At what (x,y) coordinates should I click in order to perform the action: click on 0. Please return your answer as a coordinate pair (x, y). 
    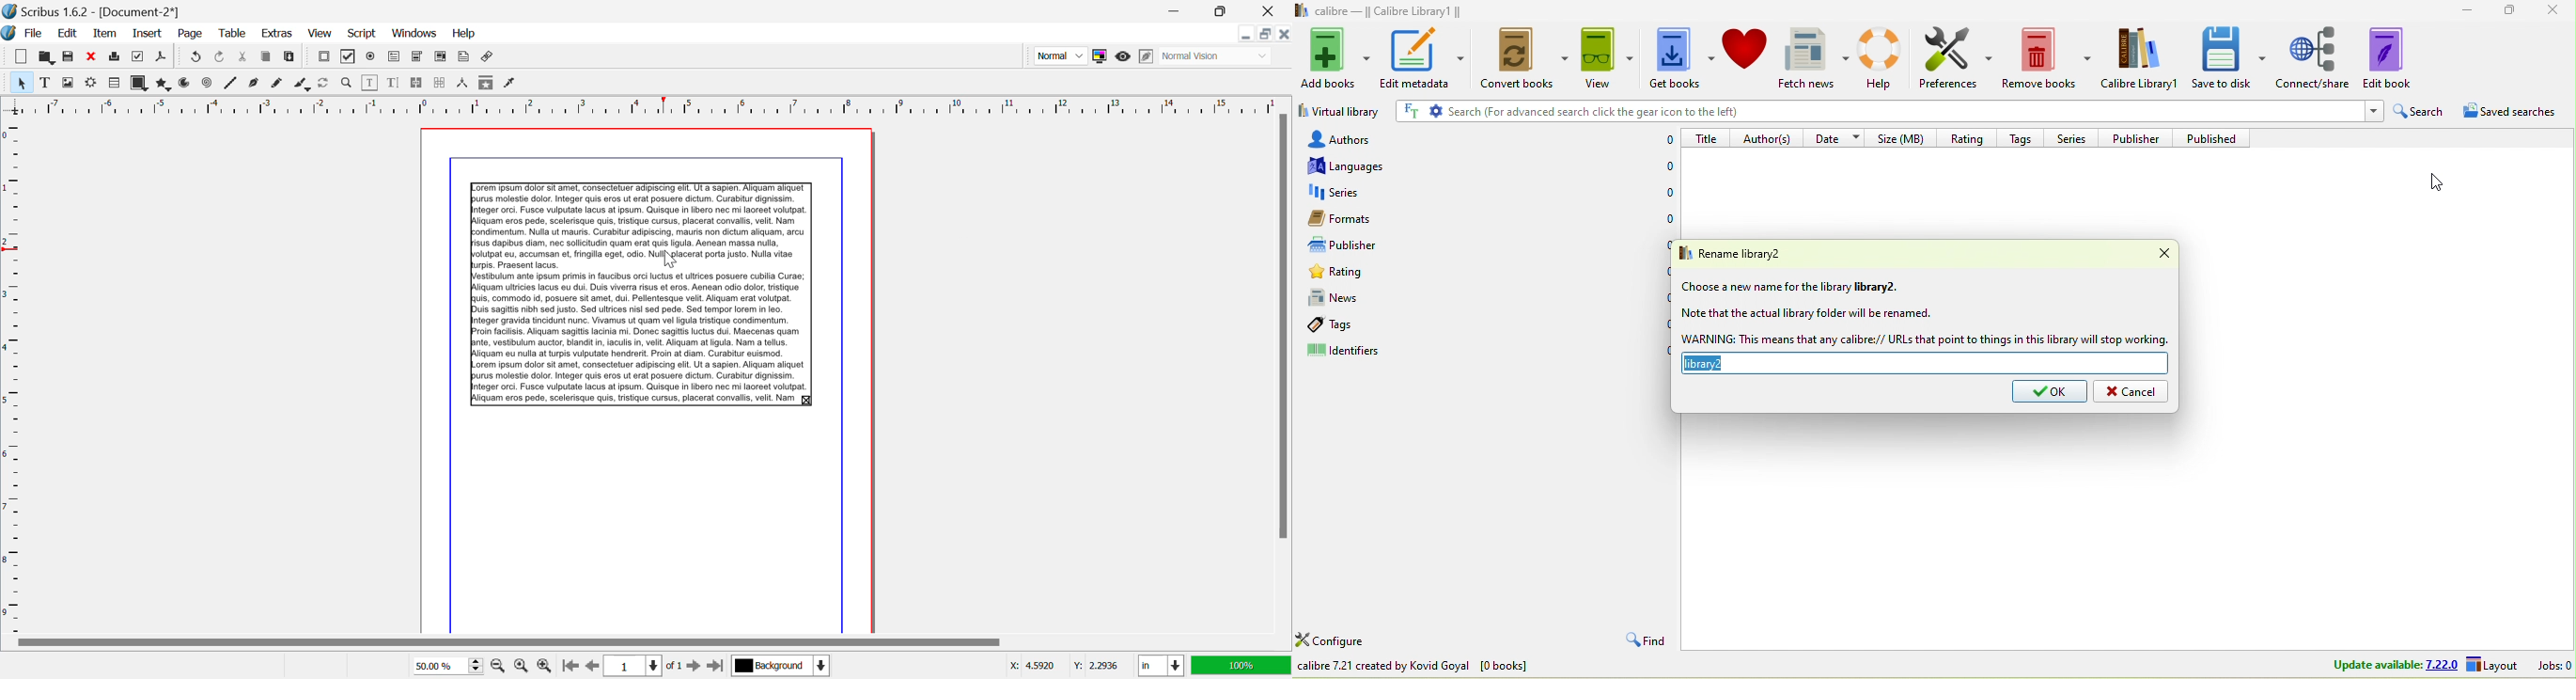
    Looking at the image, I should click on (1662, 243).